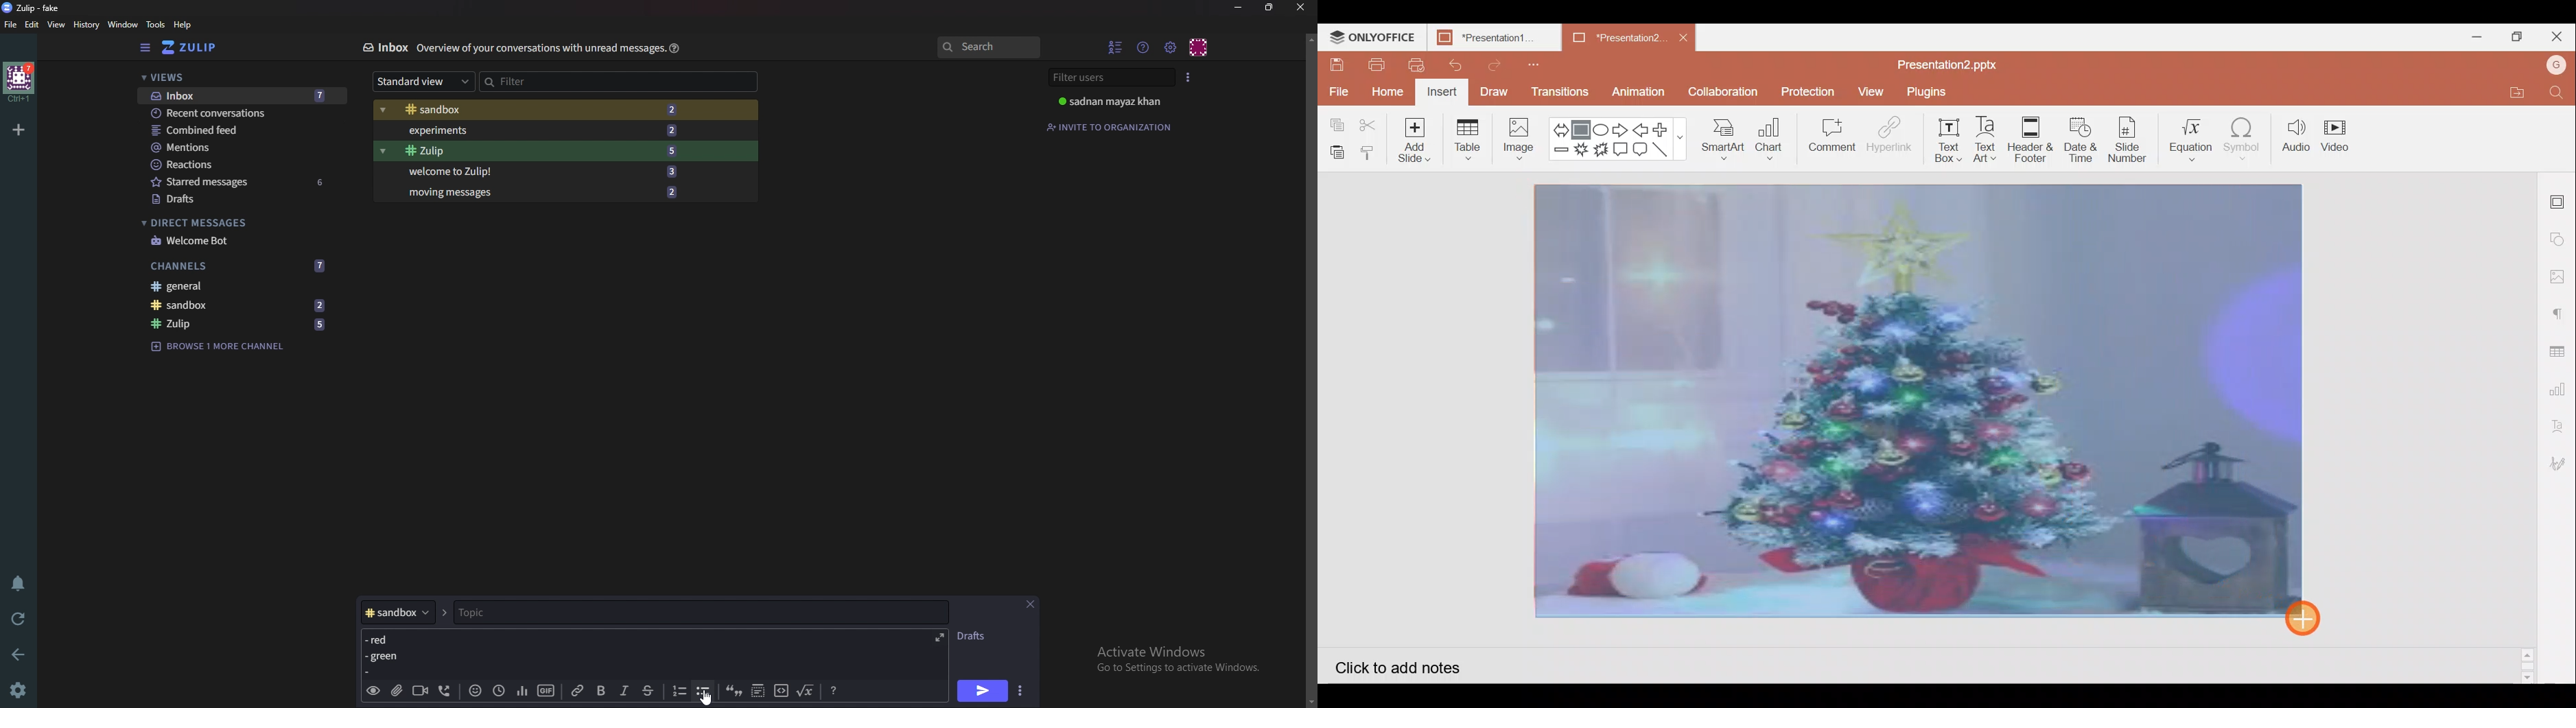 The image size is (2576, 728). I want to click on Cursor, so click(710, 696).